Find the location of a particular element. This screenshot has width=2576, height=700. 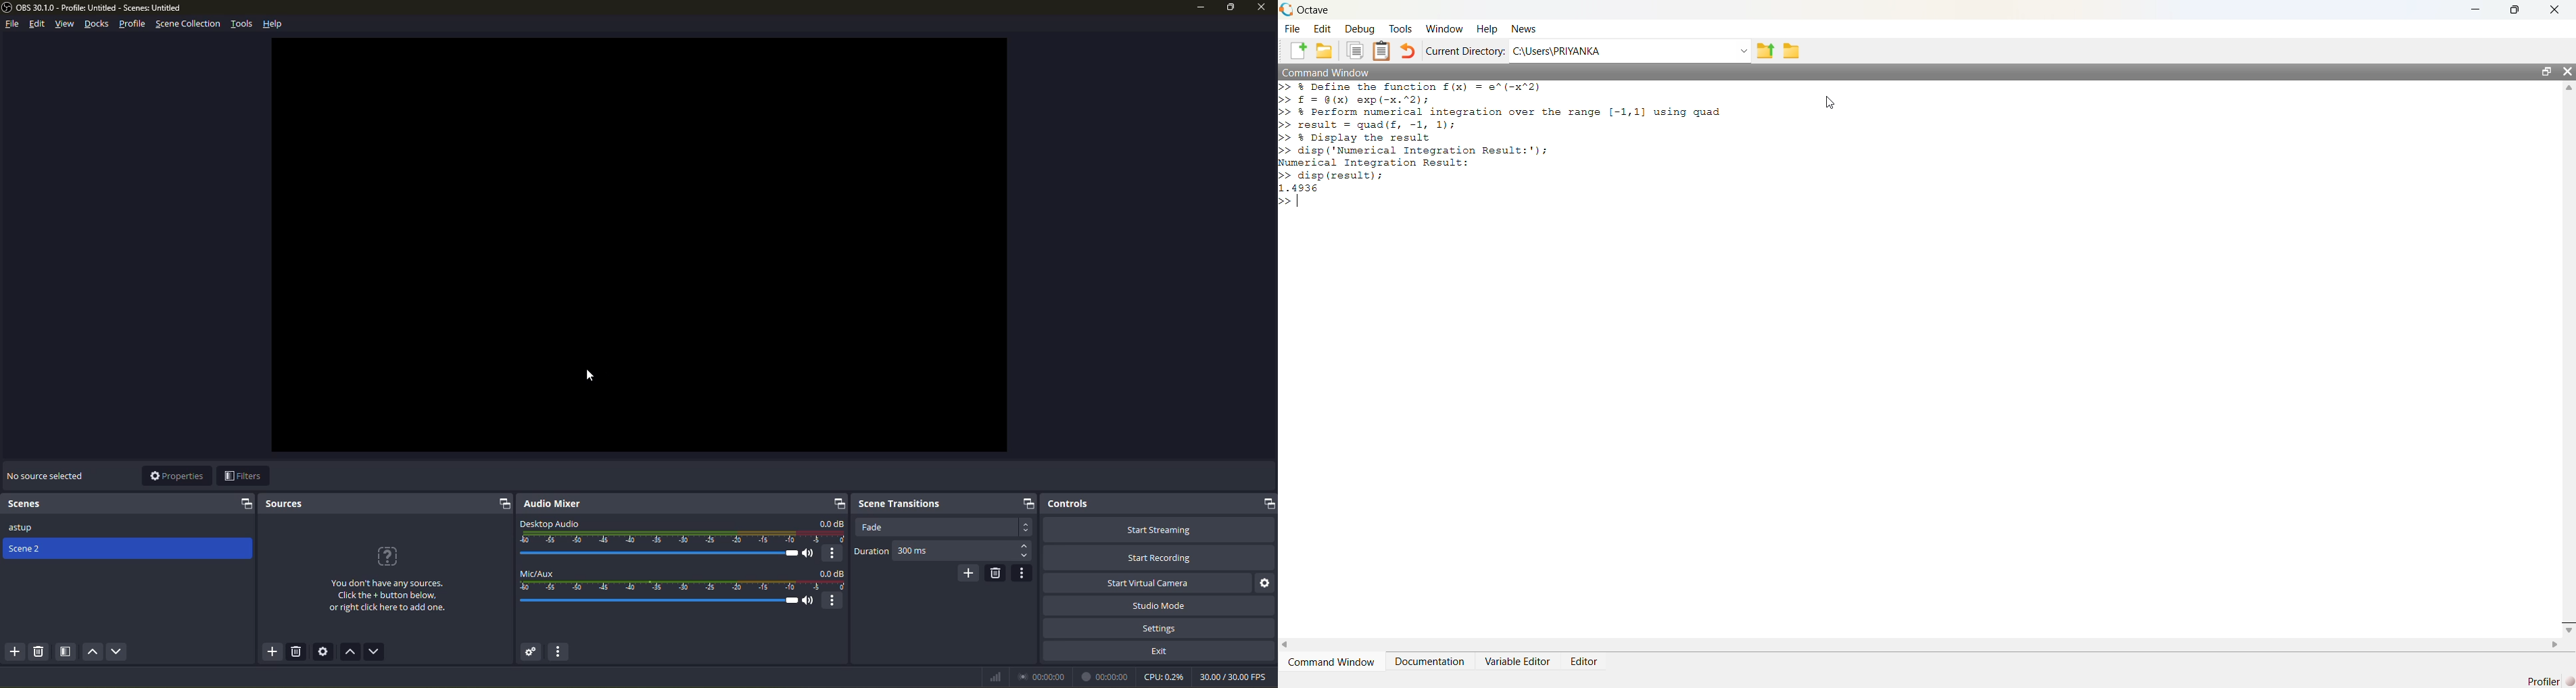

close is located at coordinates (1262, 8).